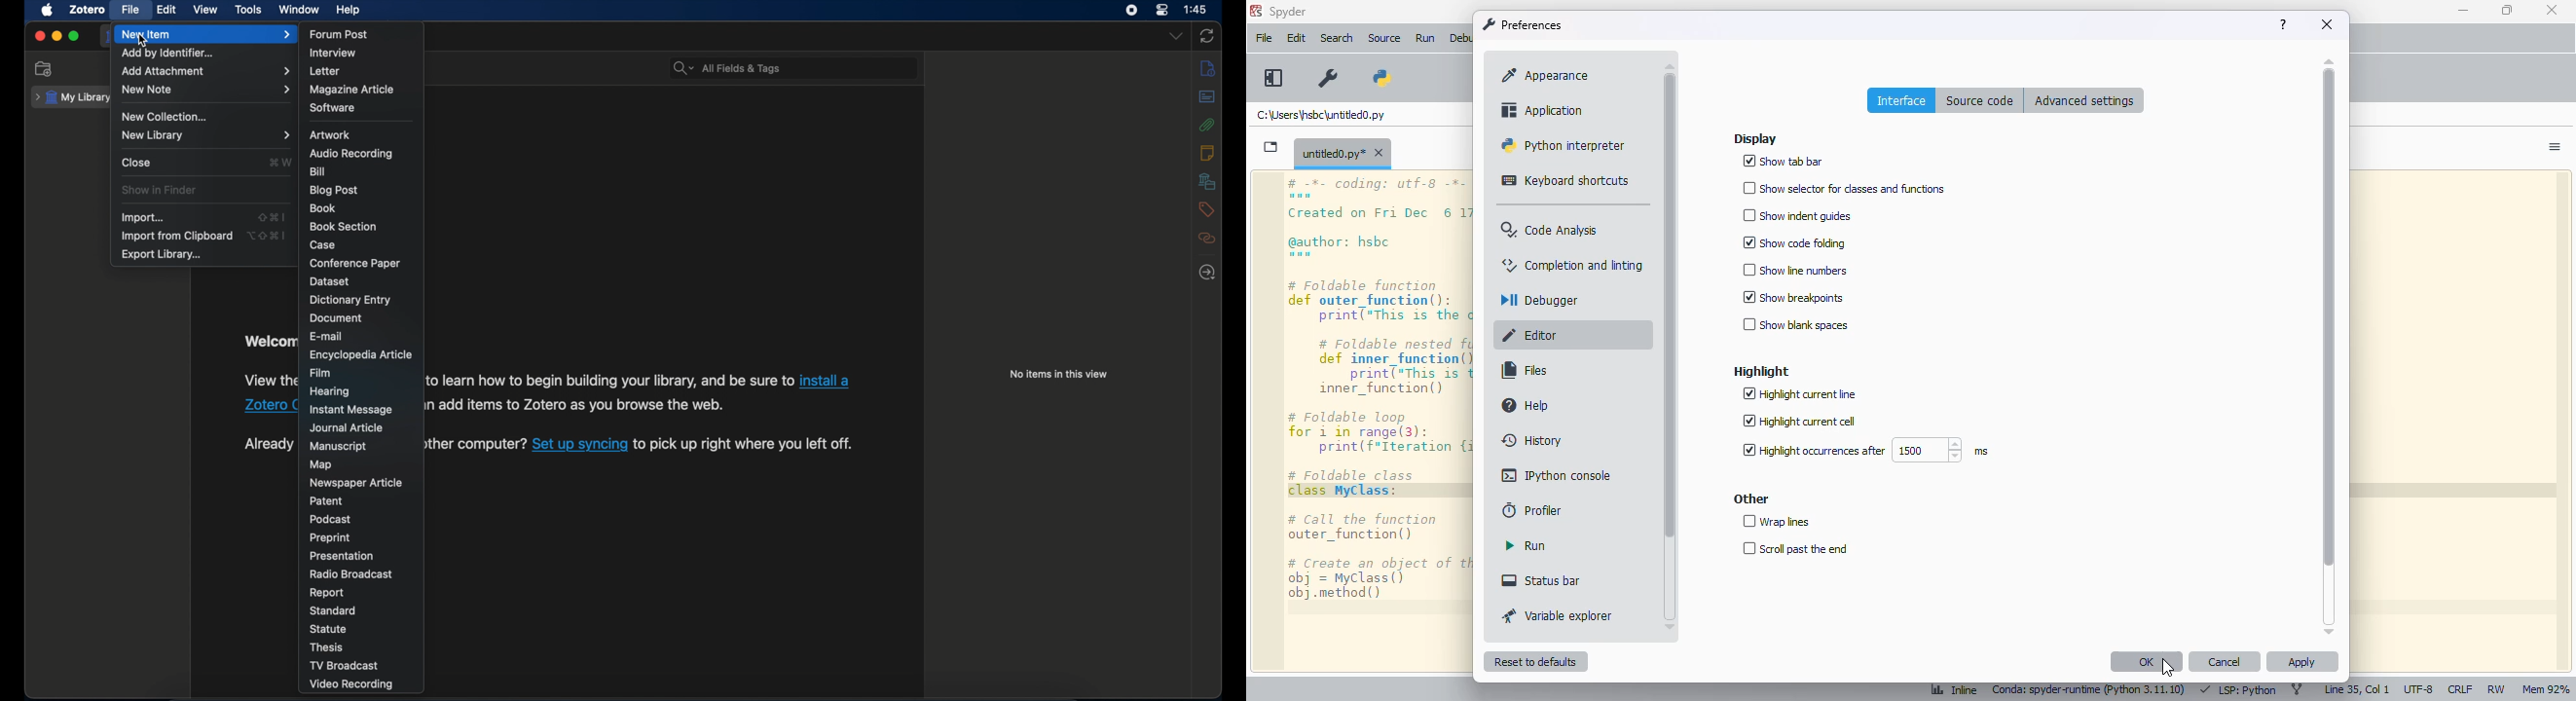 The height and width of the screenshot is (728, 2576). Describe the element at coordinates (45, 69) in the screenshot. I see `new collection` at that location.